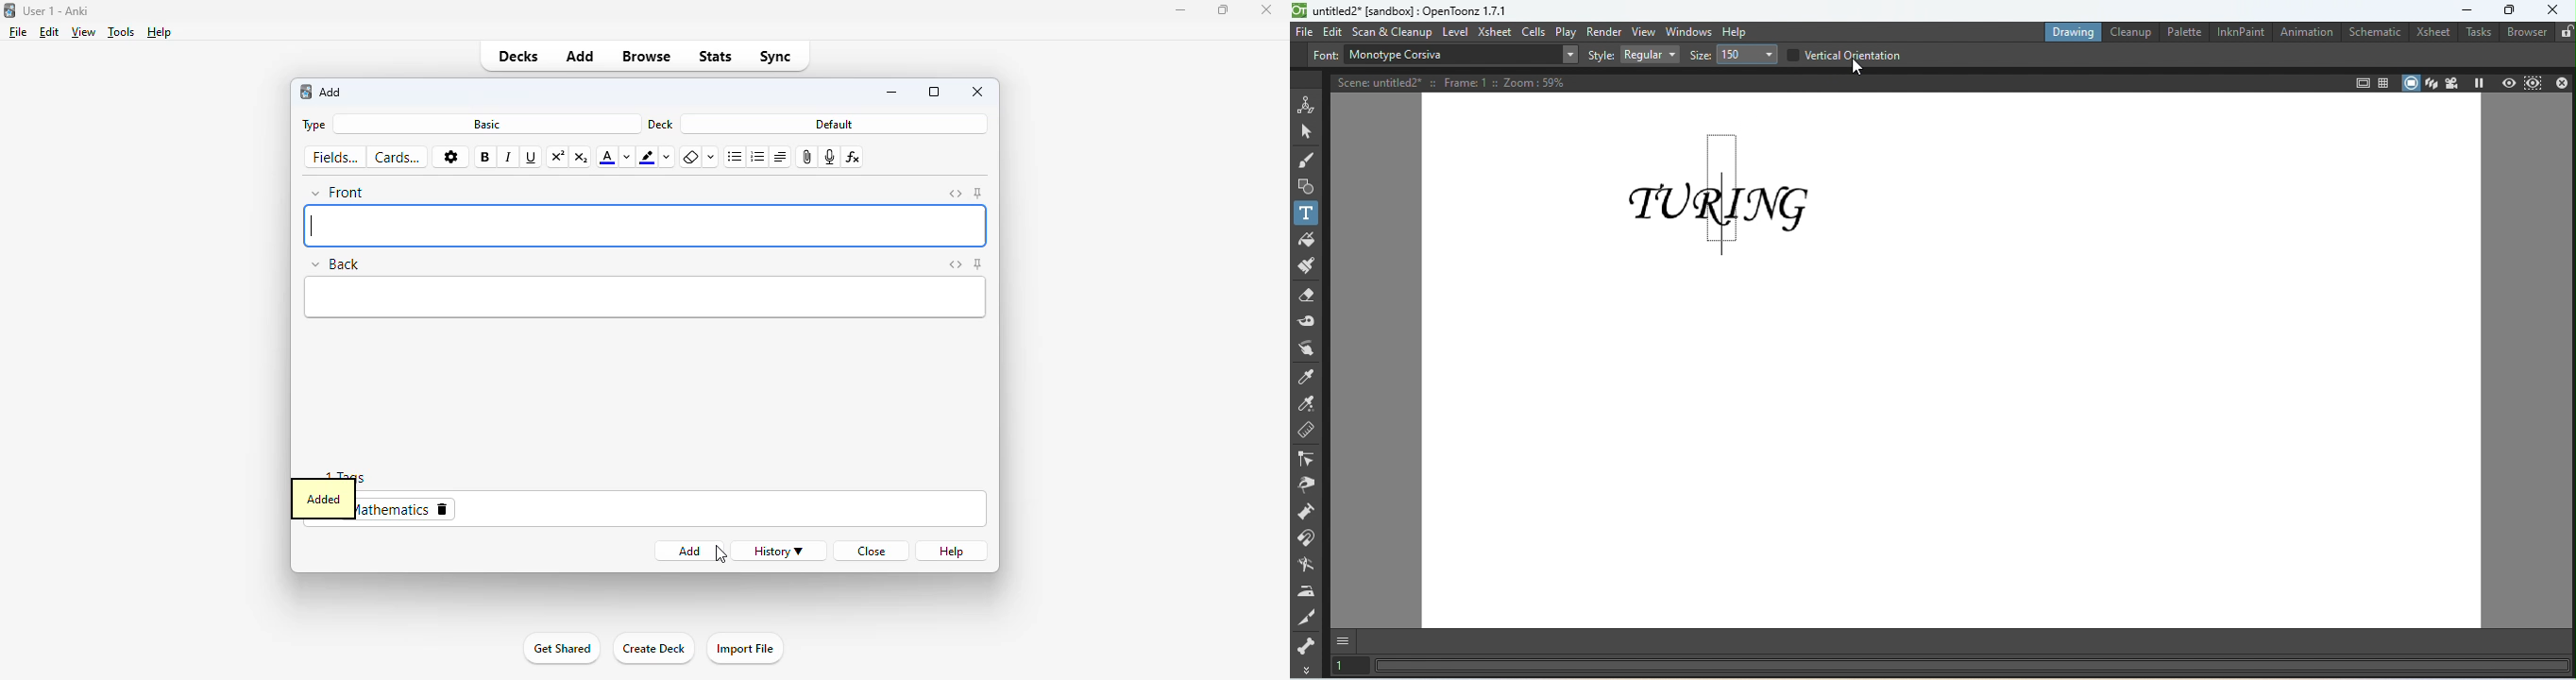 The image size is (2576, 700). I want to click on delete, so click(443, 509).